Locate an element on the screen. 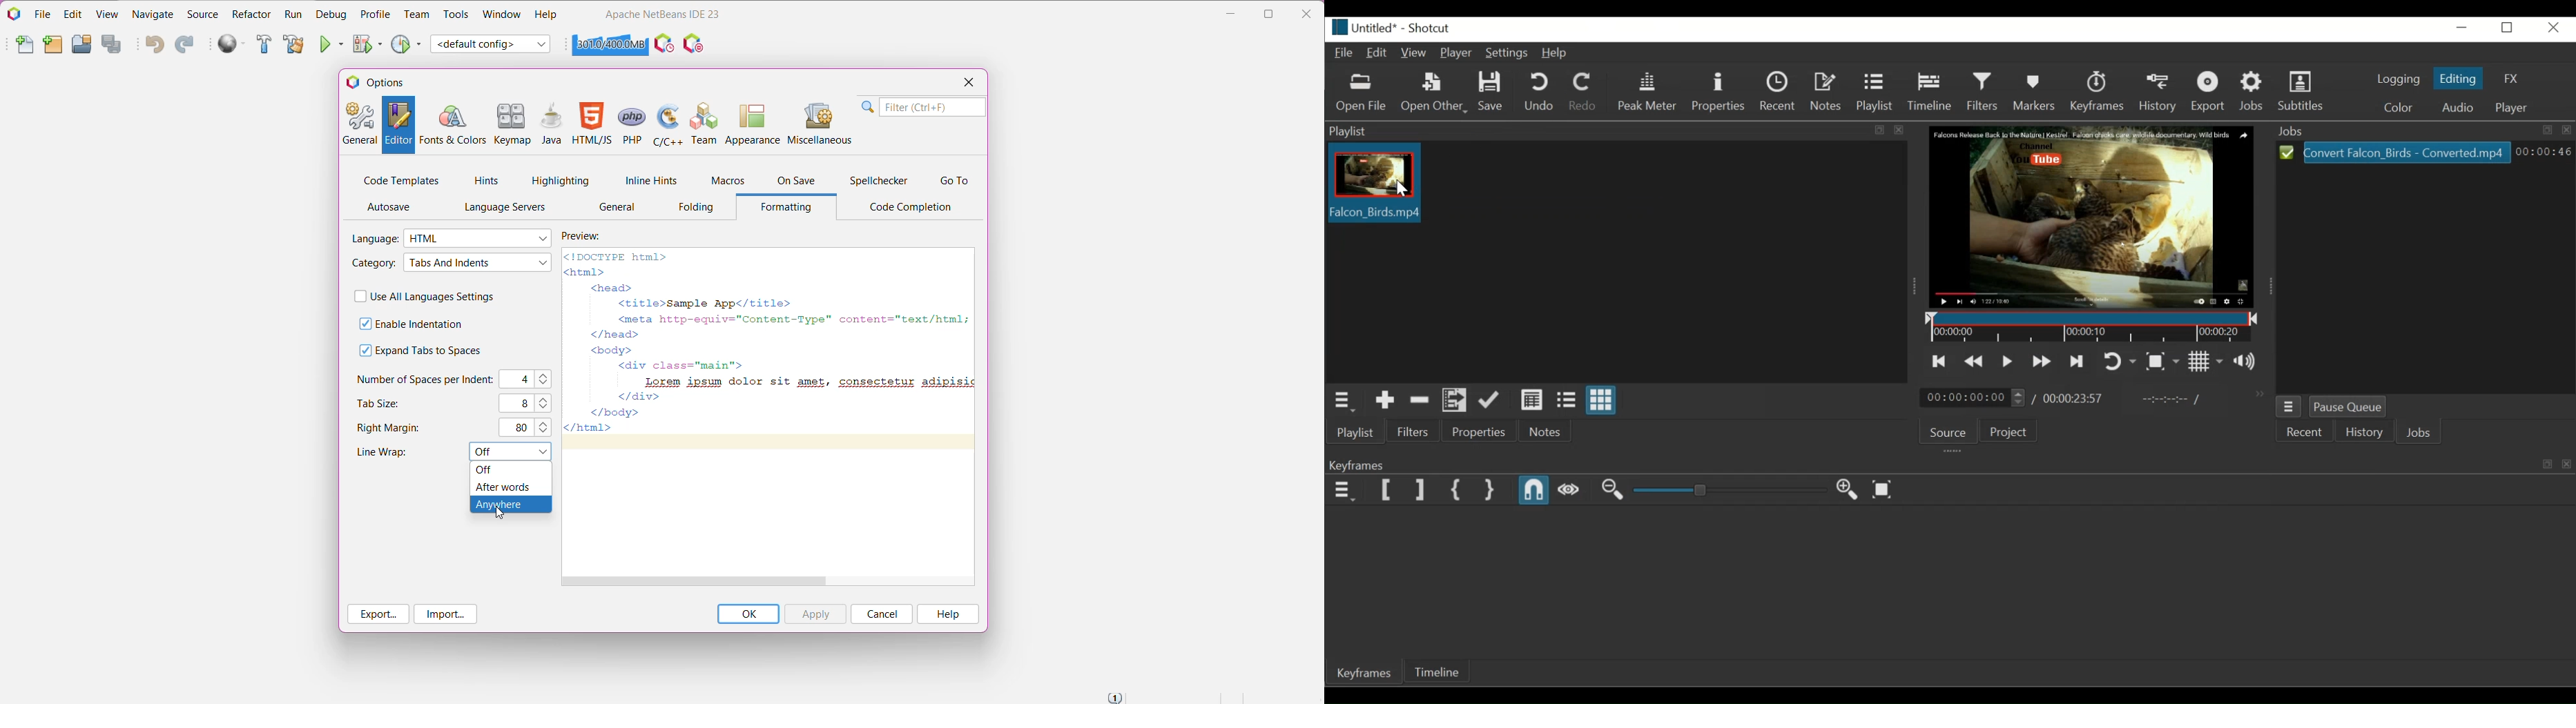 The height and width of the screenshot is (728, 2576). Properties is located at coordinates (1480, 432).